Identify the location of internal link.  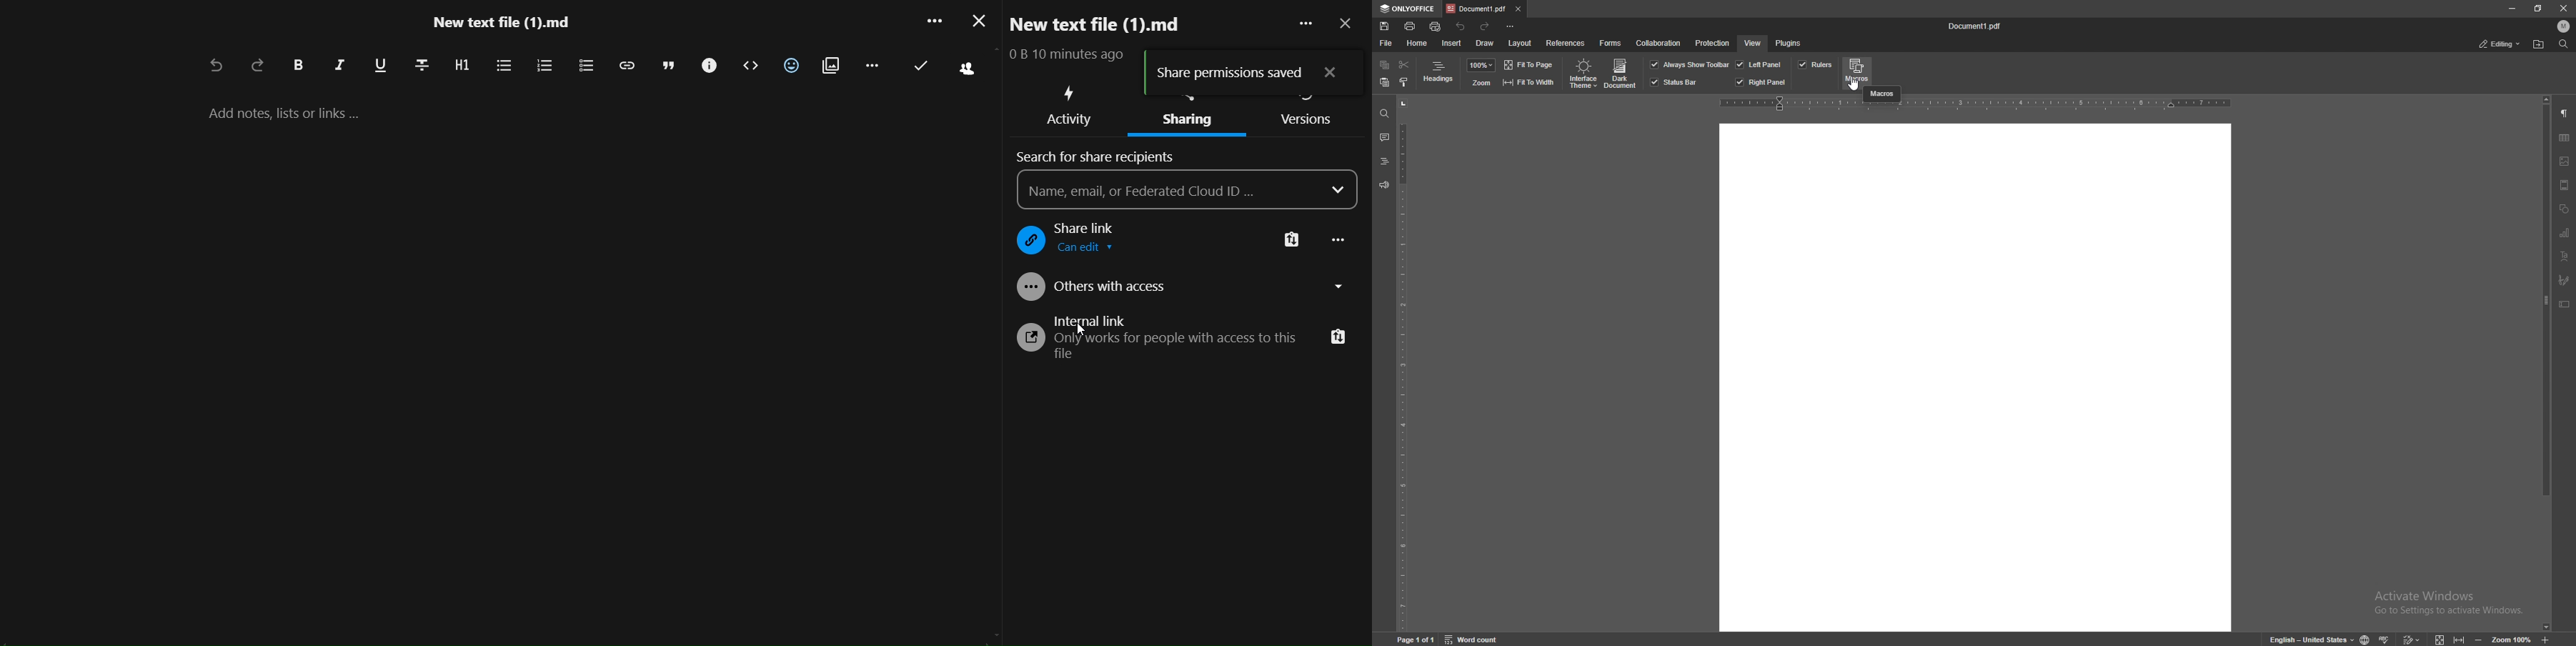
(1093, 319).